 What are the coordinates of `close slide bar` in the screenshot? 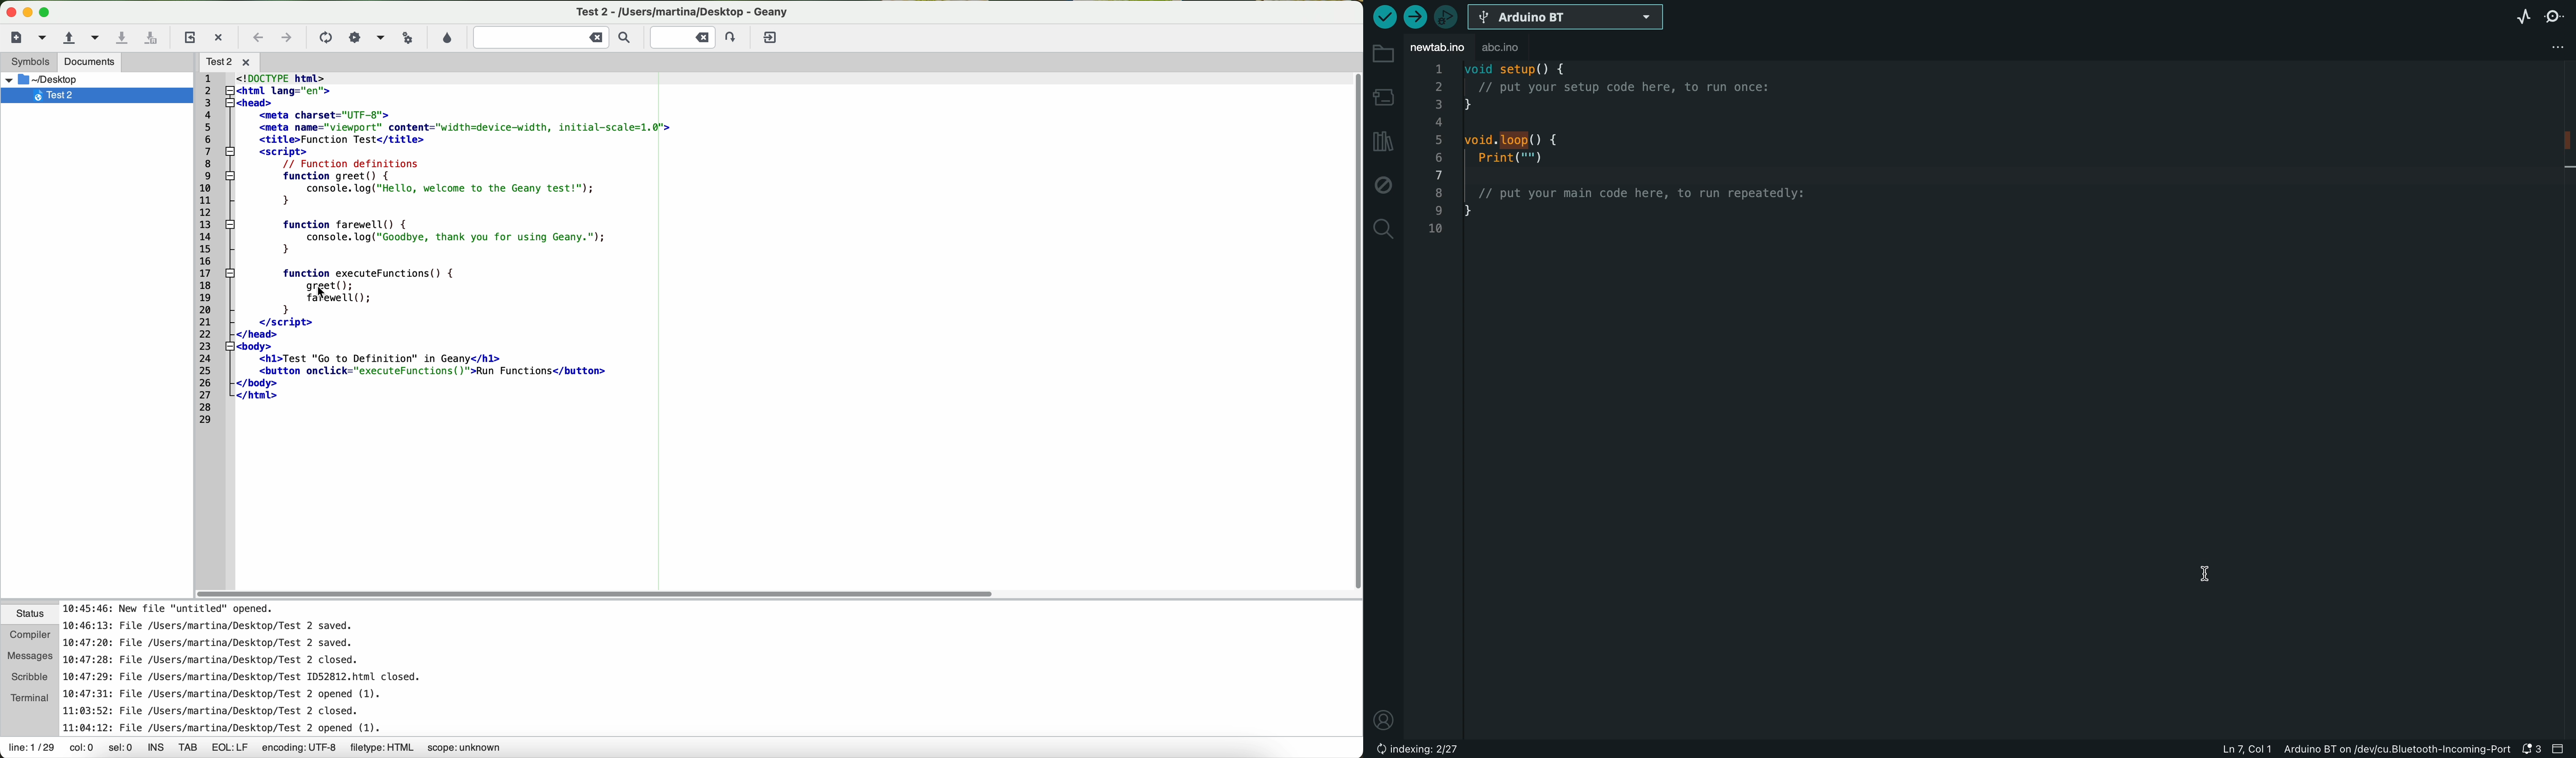 It's located at (2563, 749).